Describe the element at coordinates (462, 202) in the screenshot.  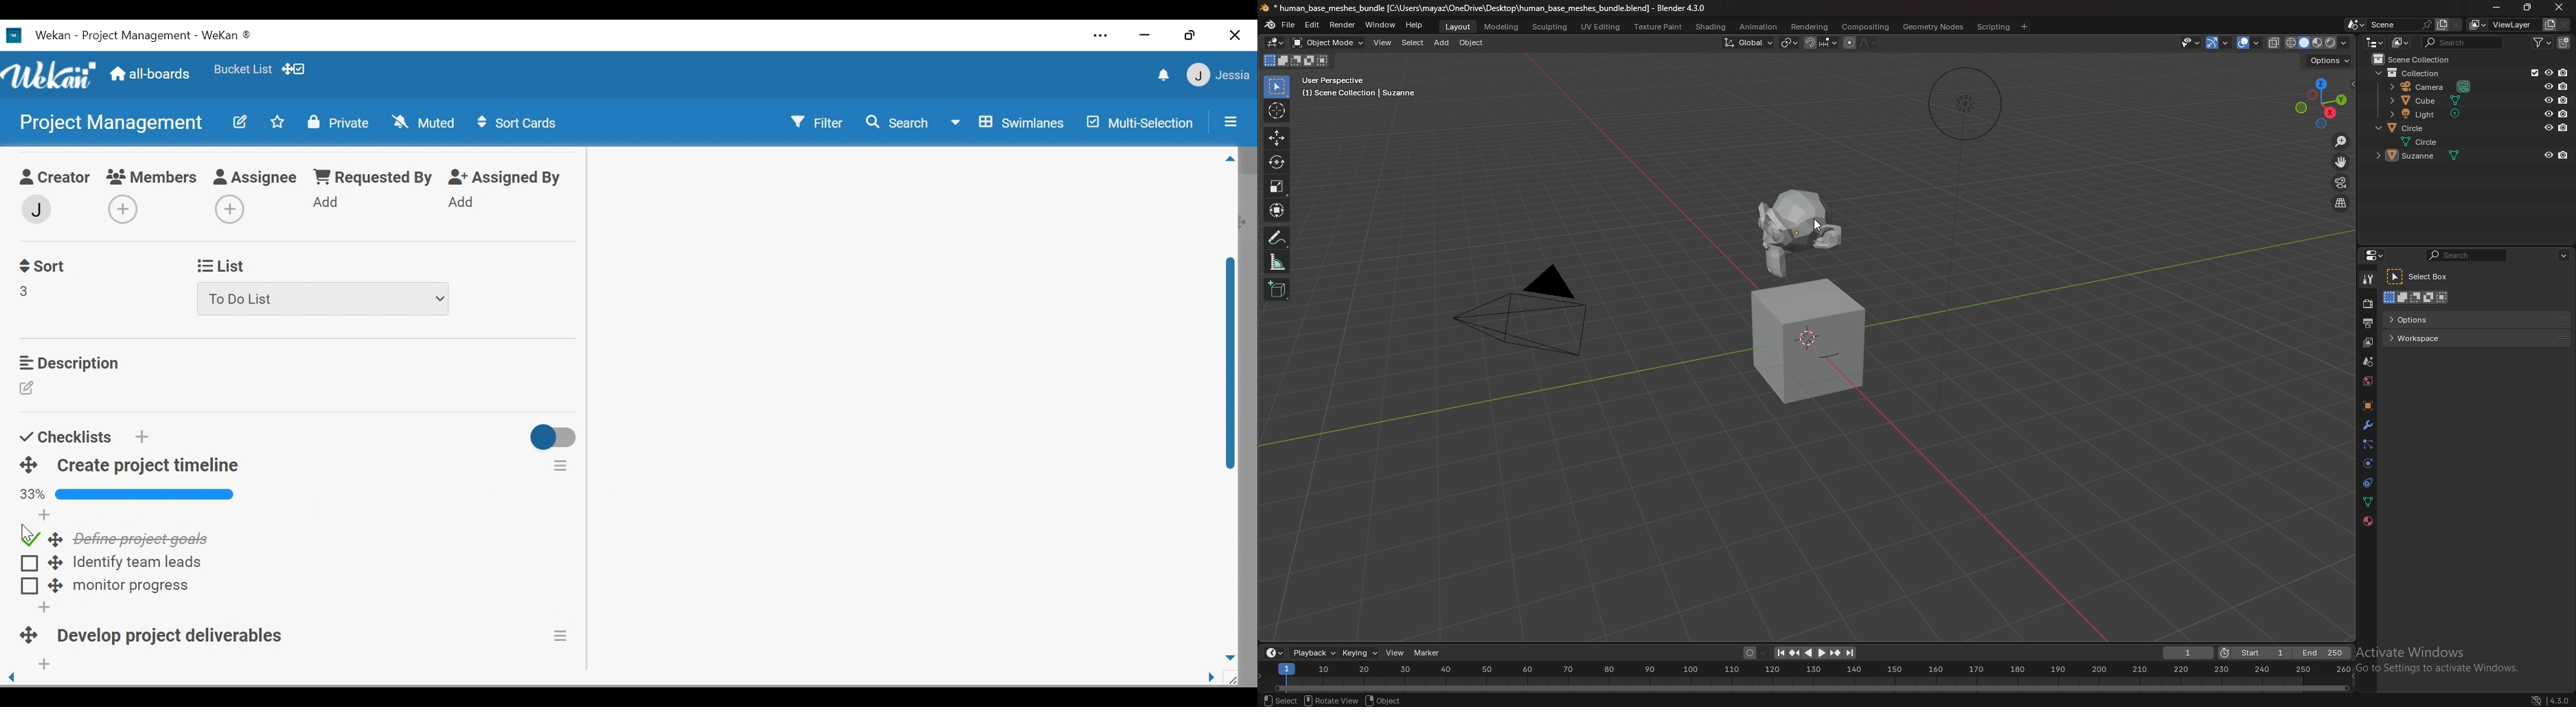
I see `Add Assigned By` at that location.